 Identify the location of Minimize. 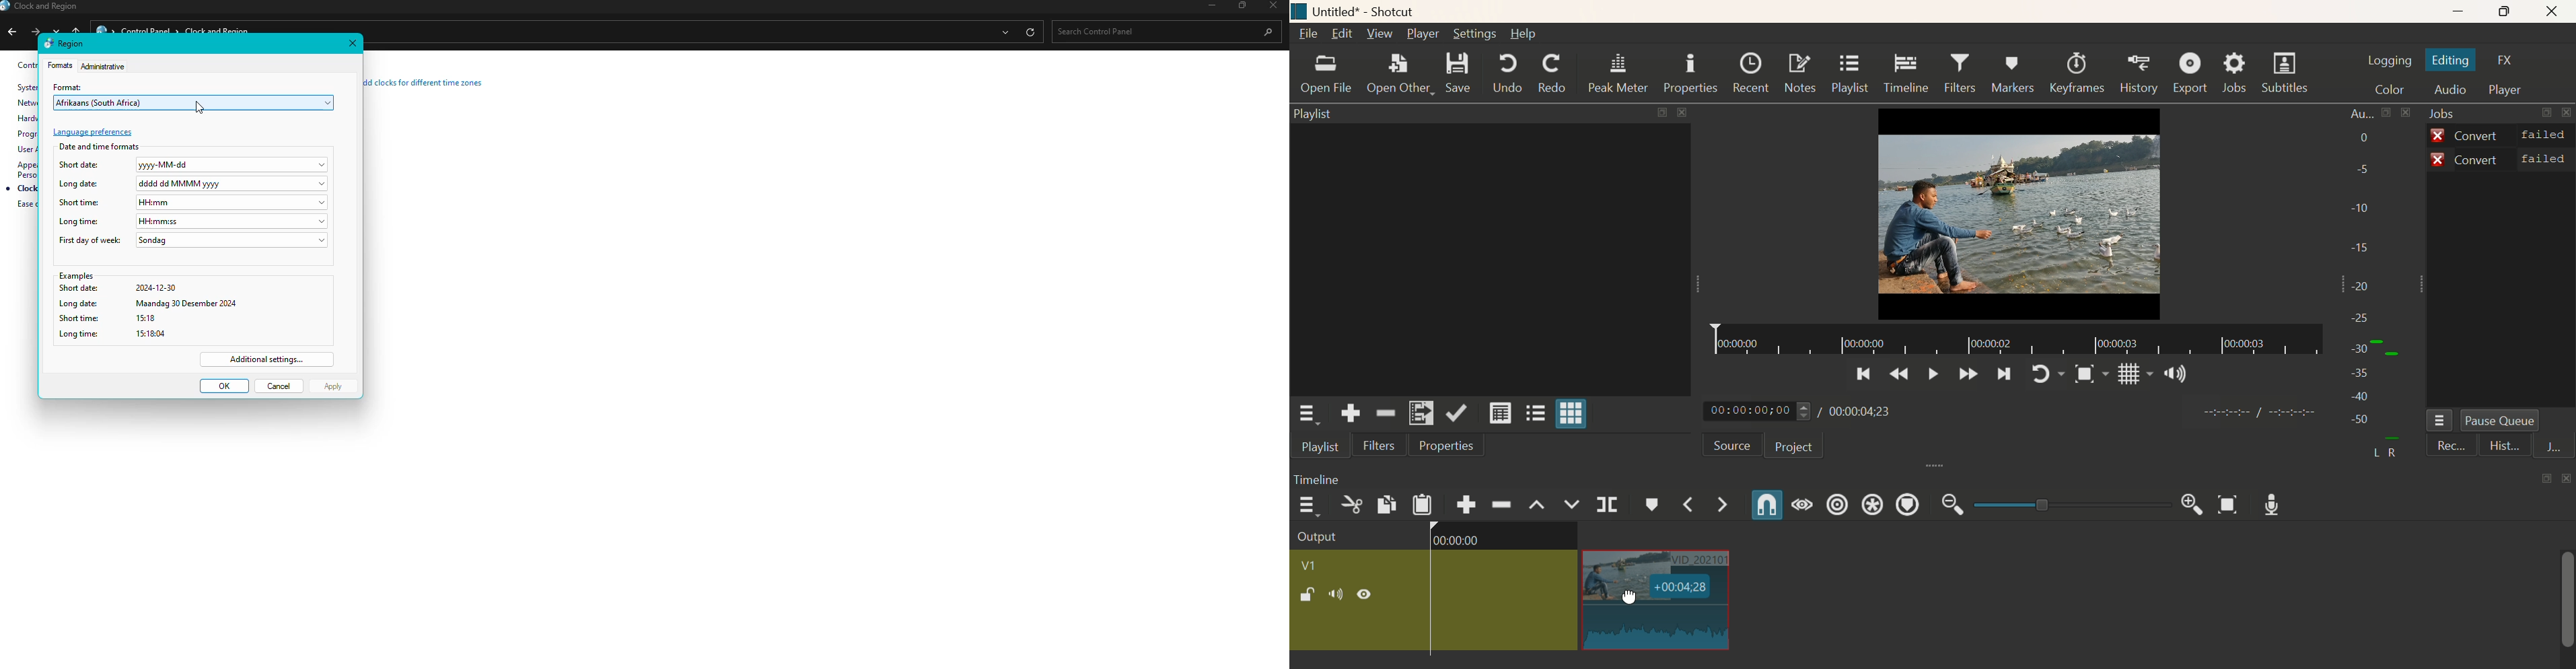
(2464, 12).